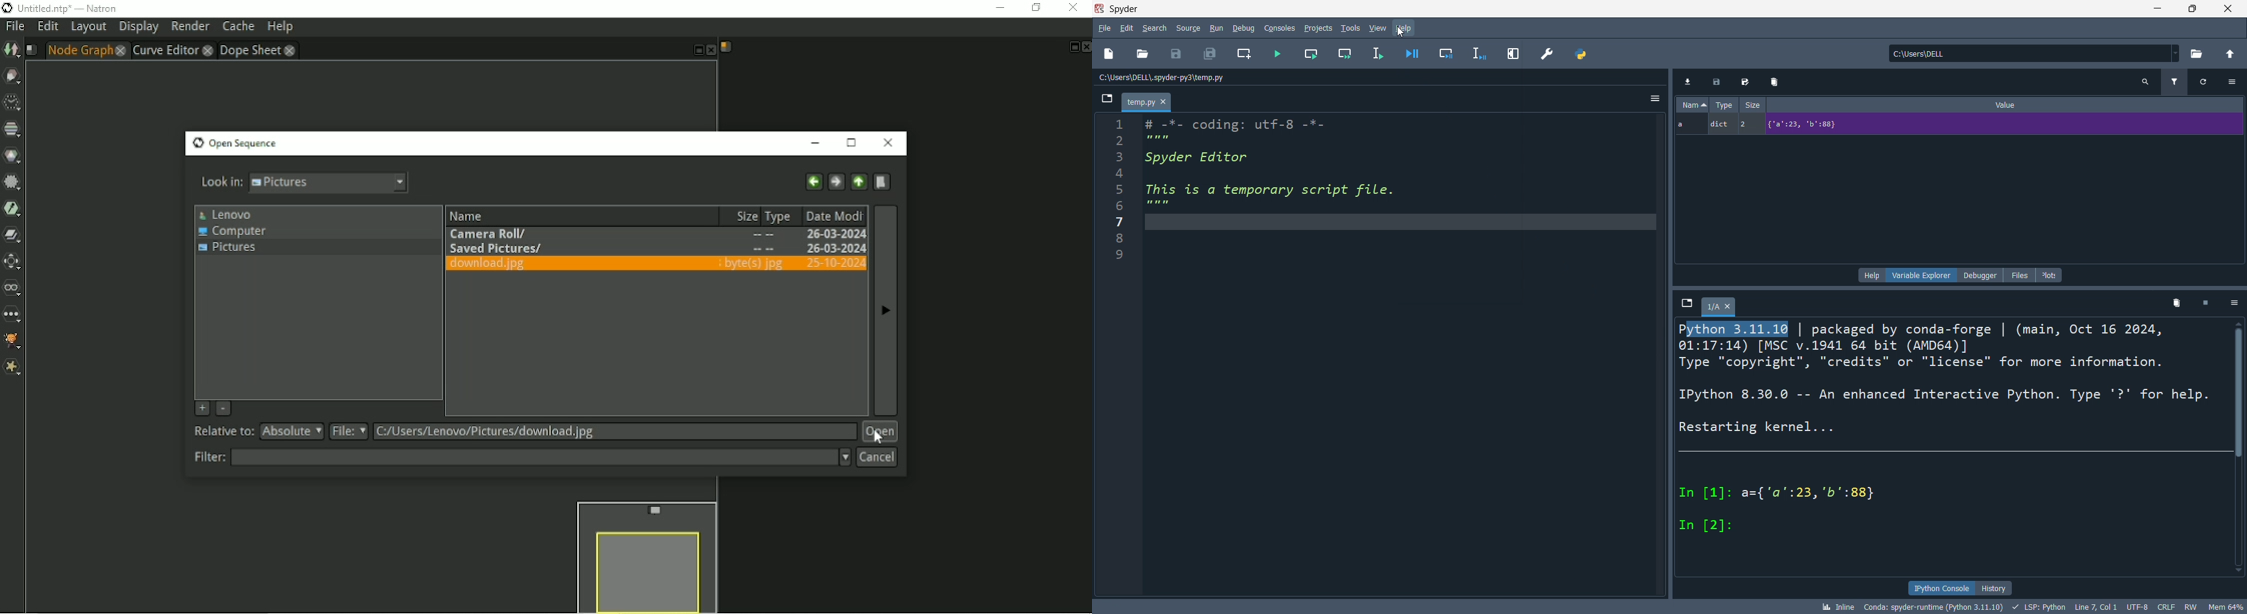  Describe the element at coordinates (2230, 9) in the screenshot. I see `close` at that location.